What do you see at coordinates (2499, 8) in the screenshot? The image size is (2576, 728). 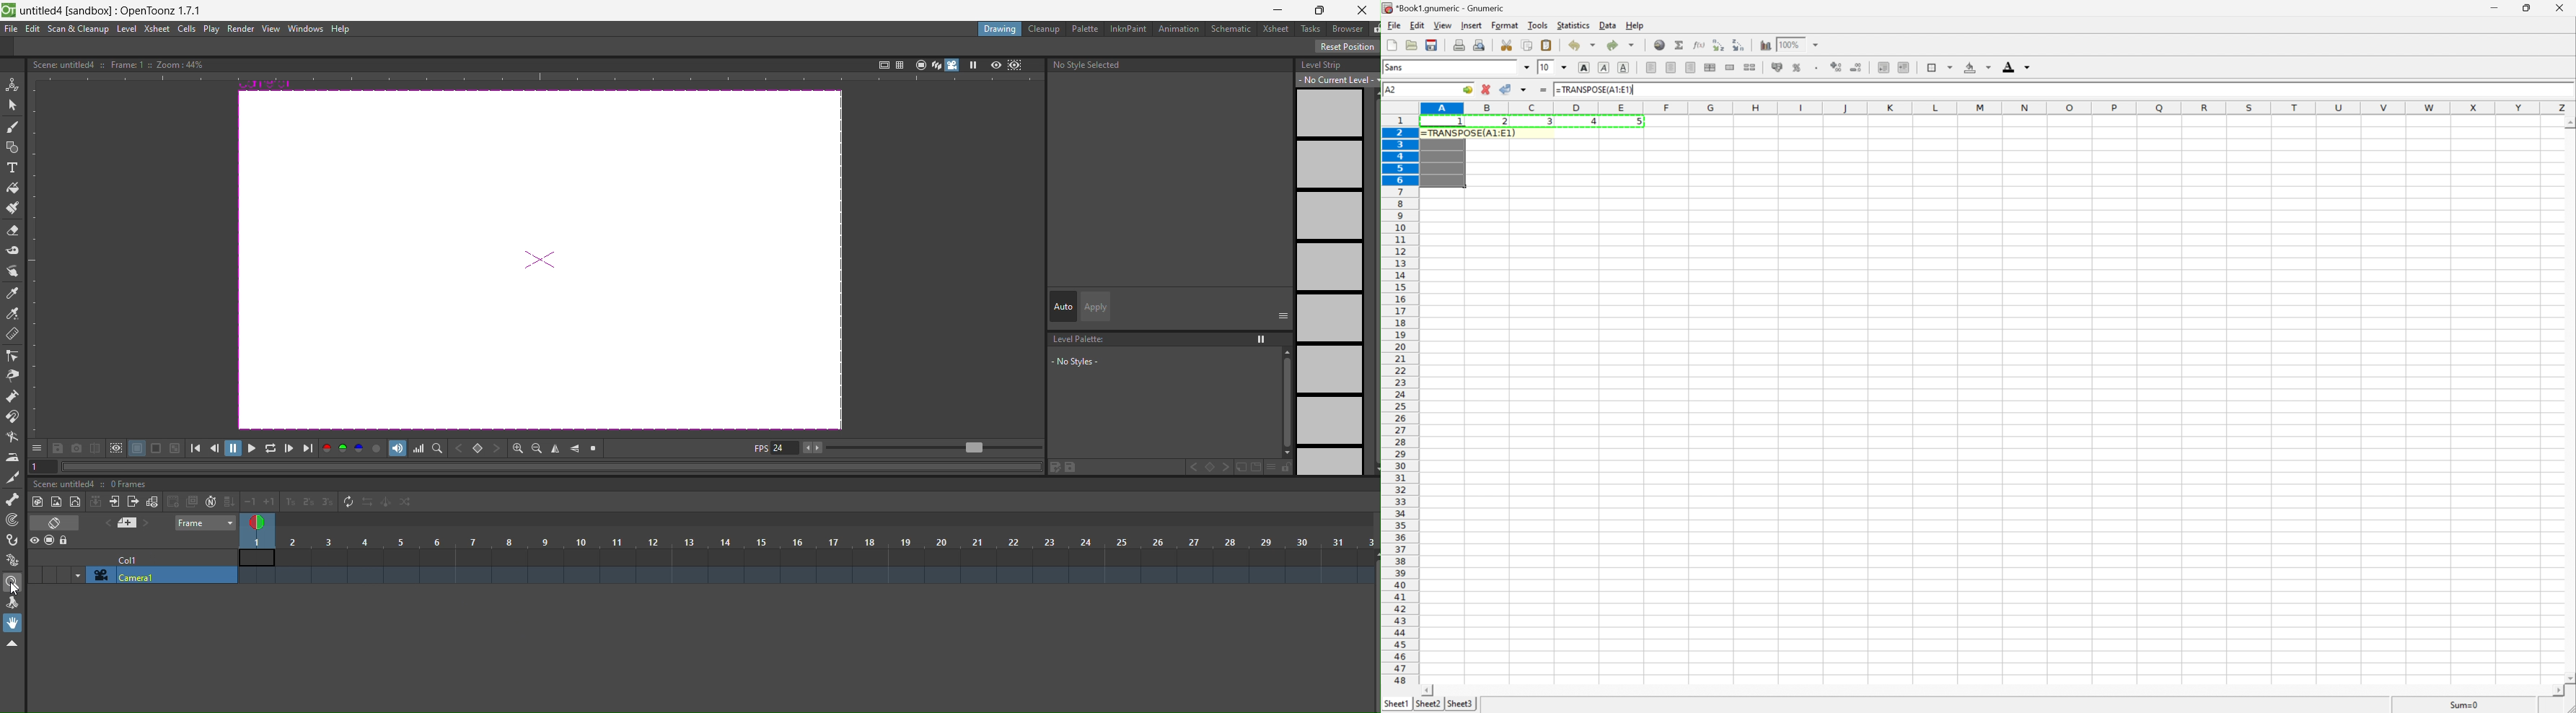 I see `minimize` at bounding box center [2499, 8].